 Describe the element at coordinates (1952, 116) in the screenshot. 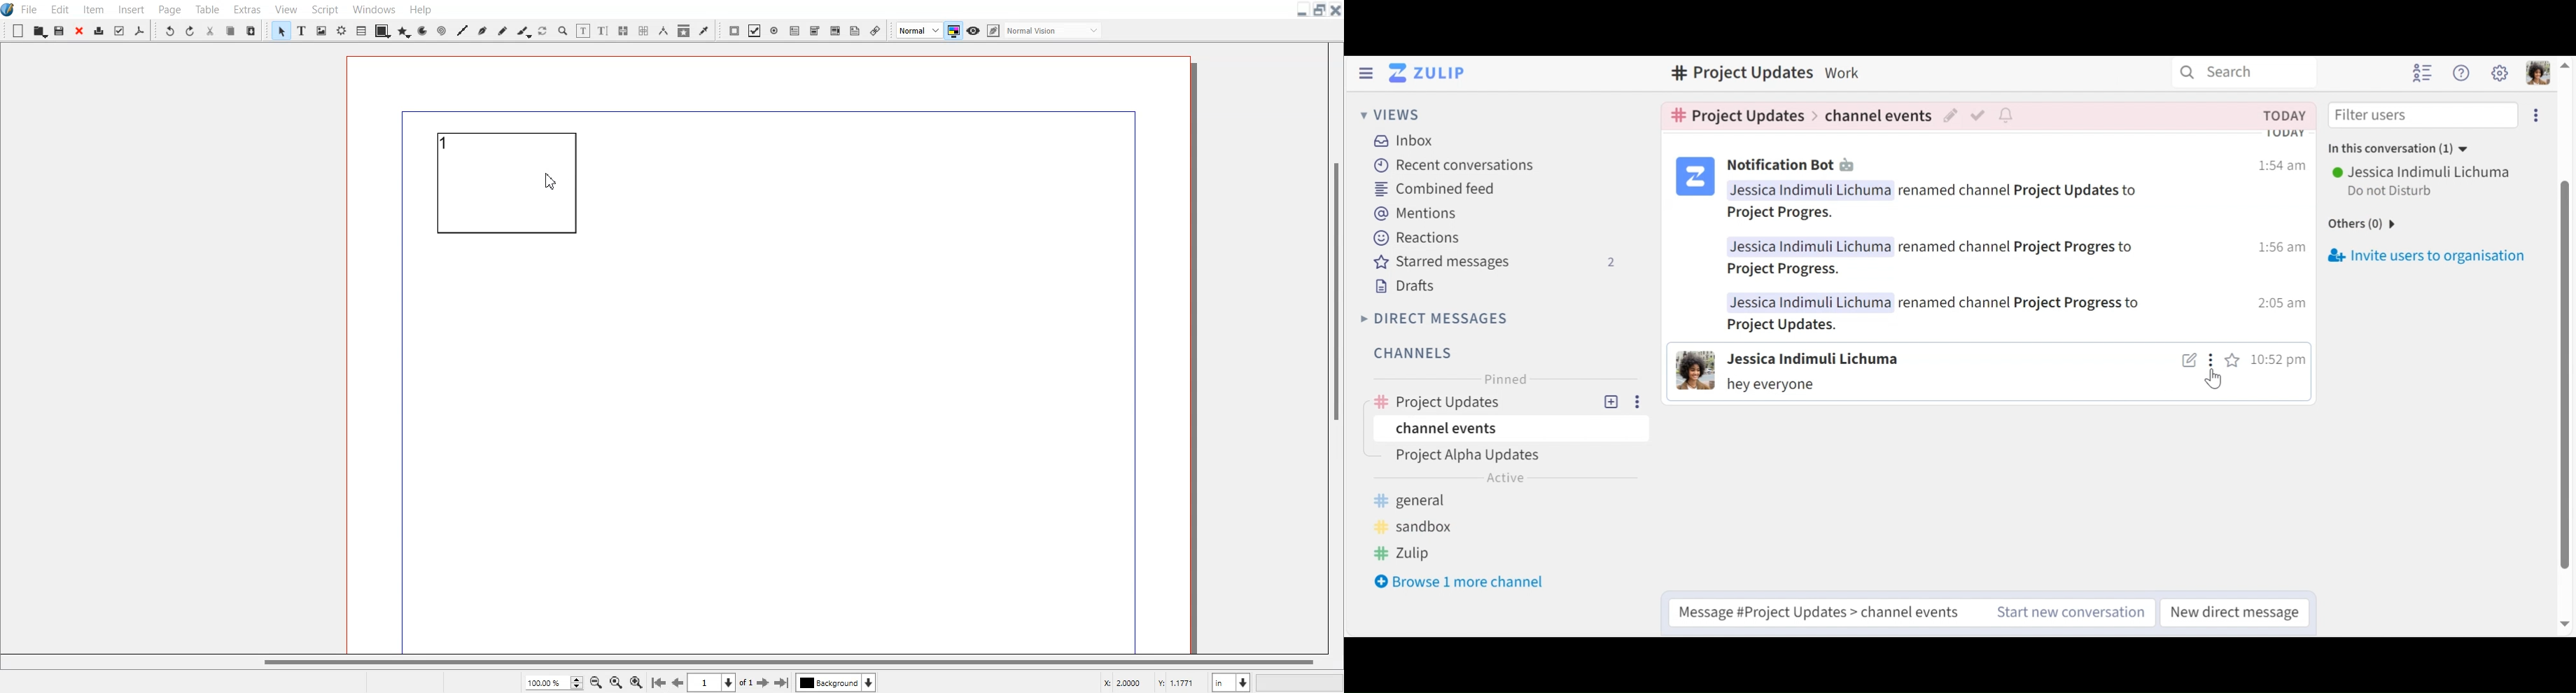

I see `Edit topic` at that location.